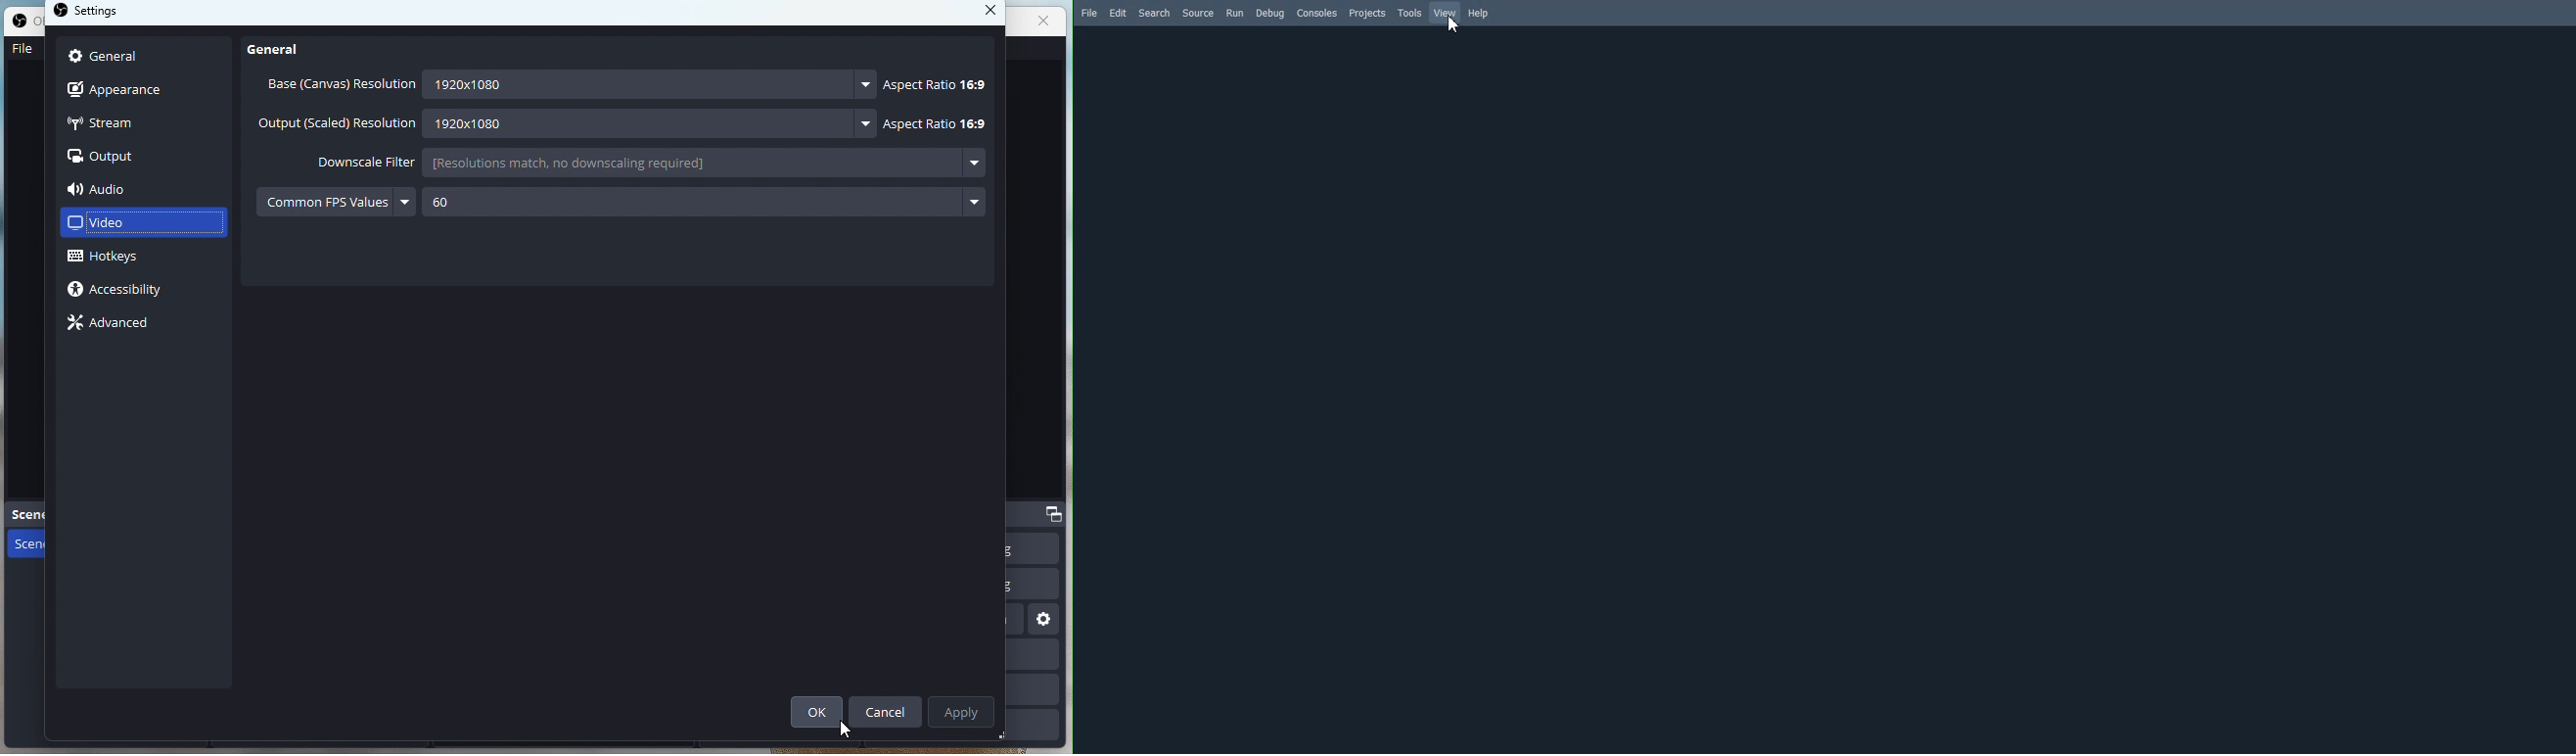  Describe the element at coordinates (1046, 20) in the screenshot. I see `close` at that location.